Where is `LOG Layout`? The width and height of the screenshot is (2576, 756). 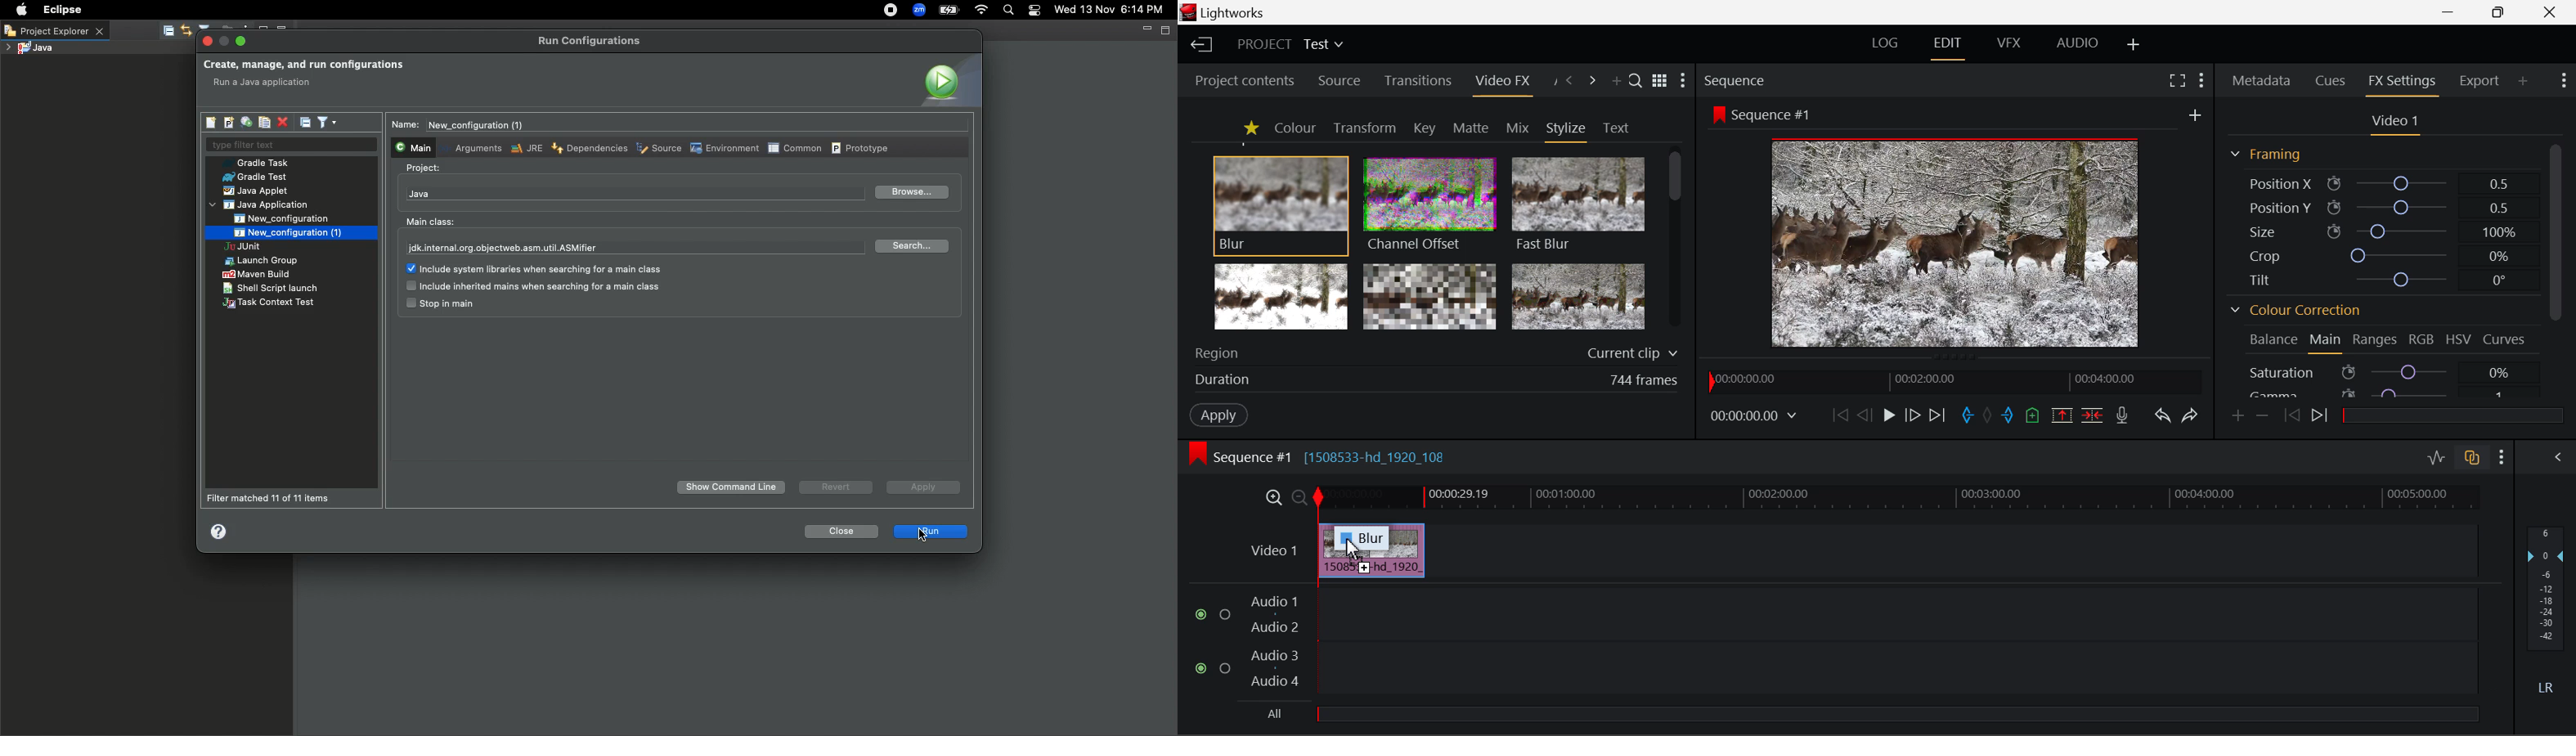
LOG Layout is located at coordinates (1890, 44).